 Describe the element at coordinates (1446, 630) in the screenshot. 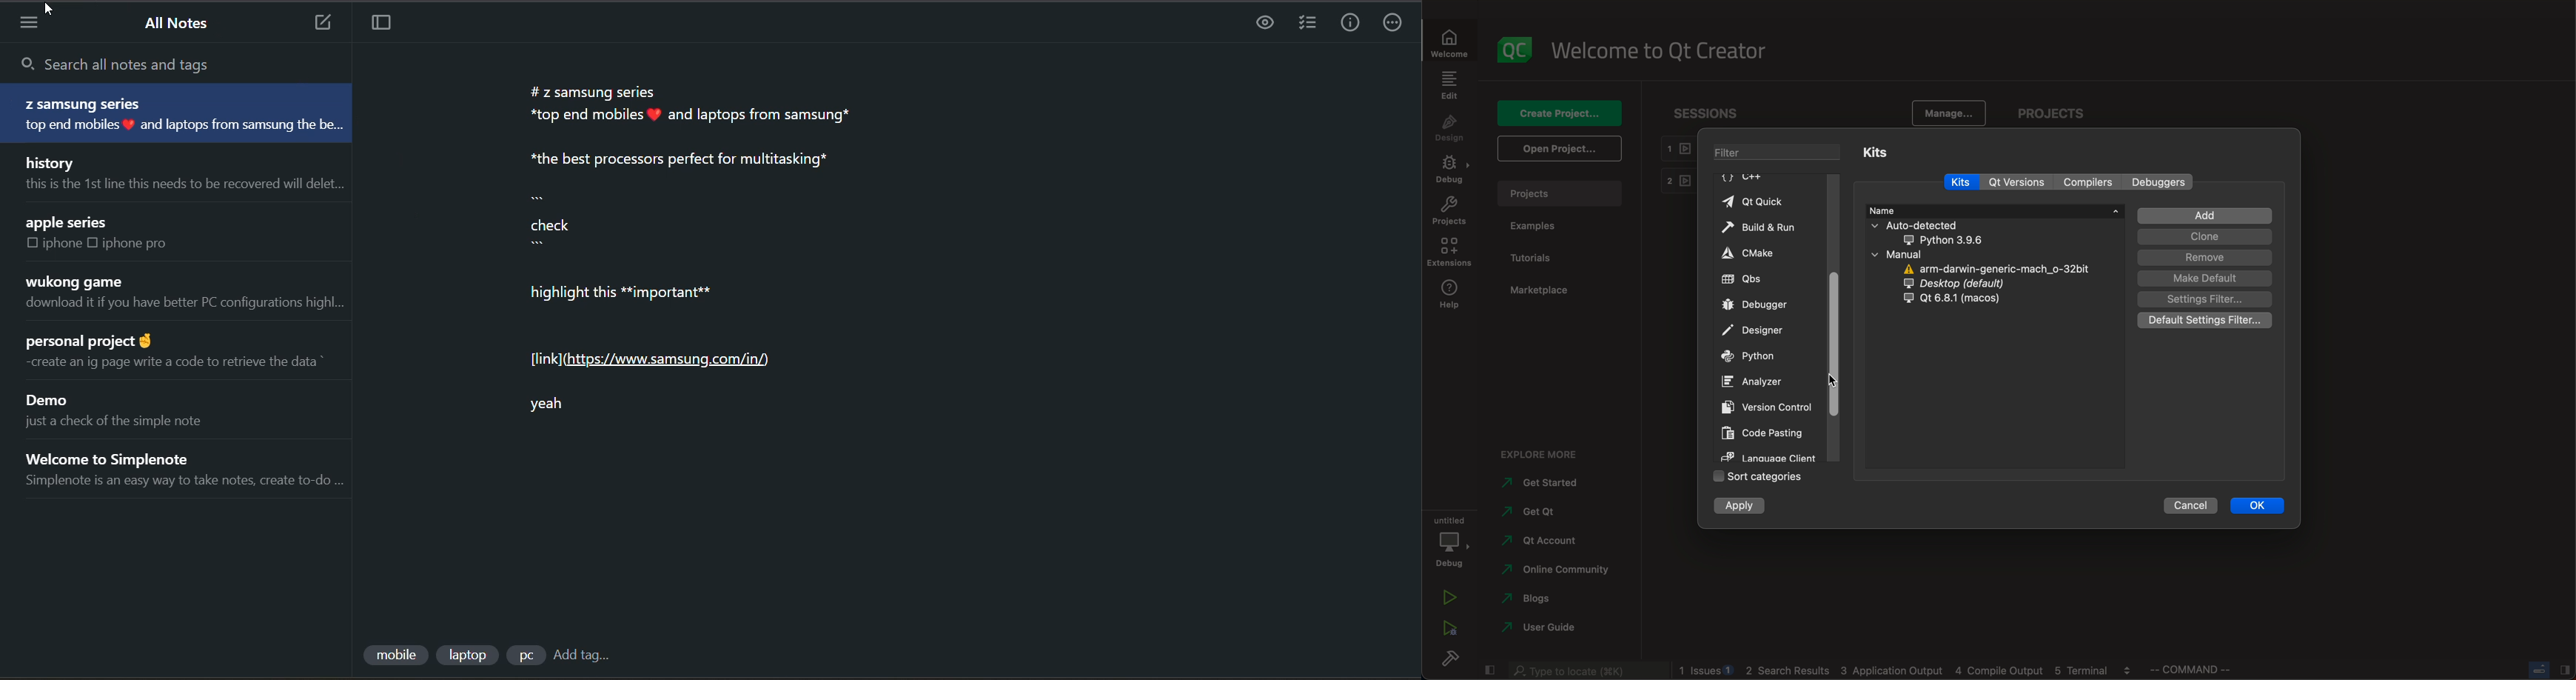

I see `run debug` at that location.